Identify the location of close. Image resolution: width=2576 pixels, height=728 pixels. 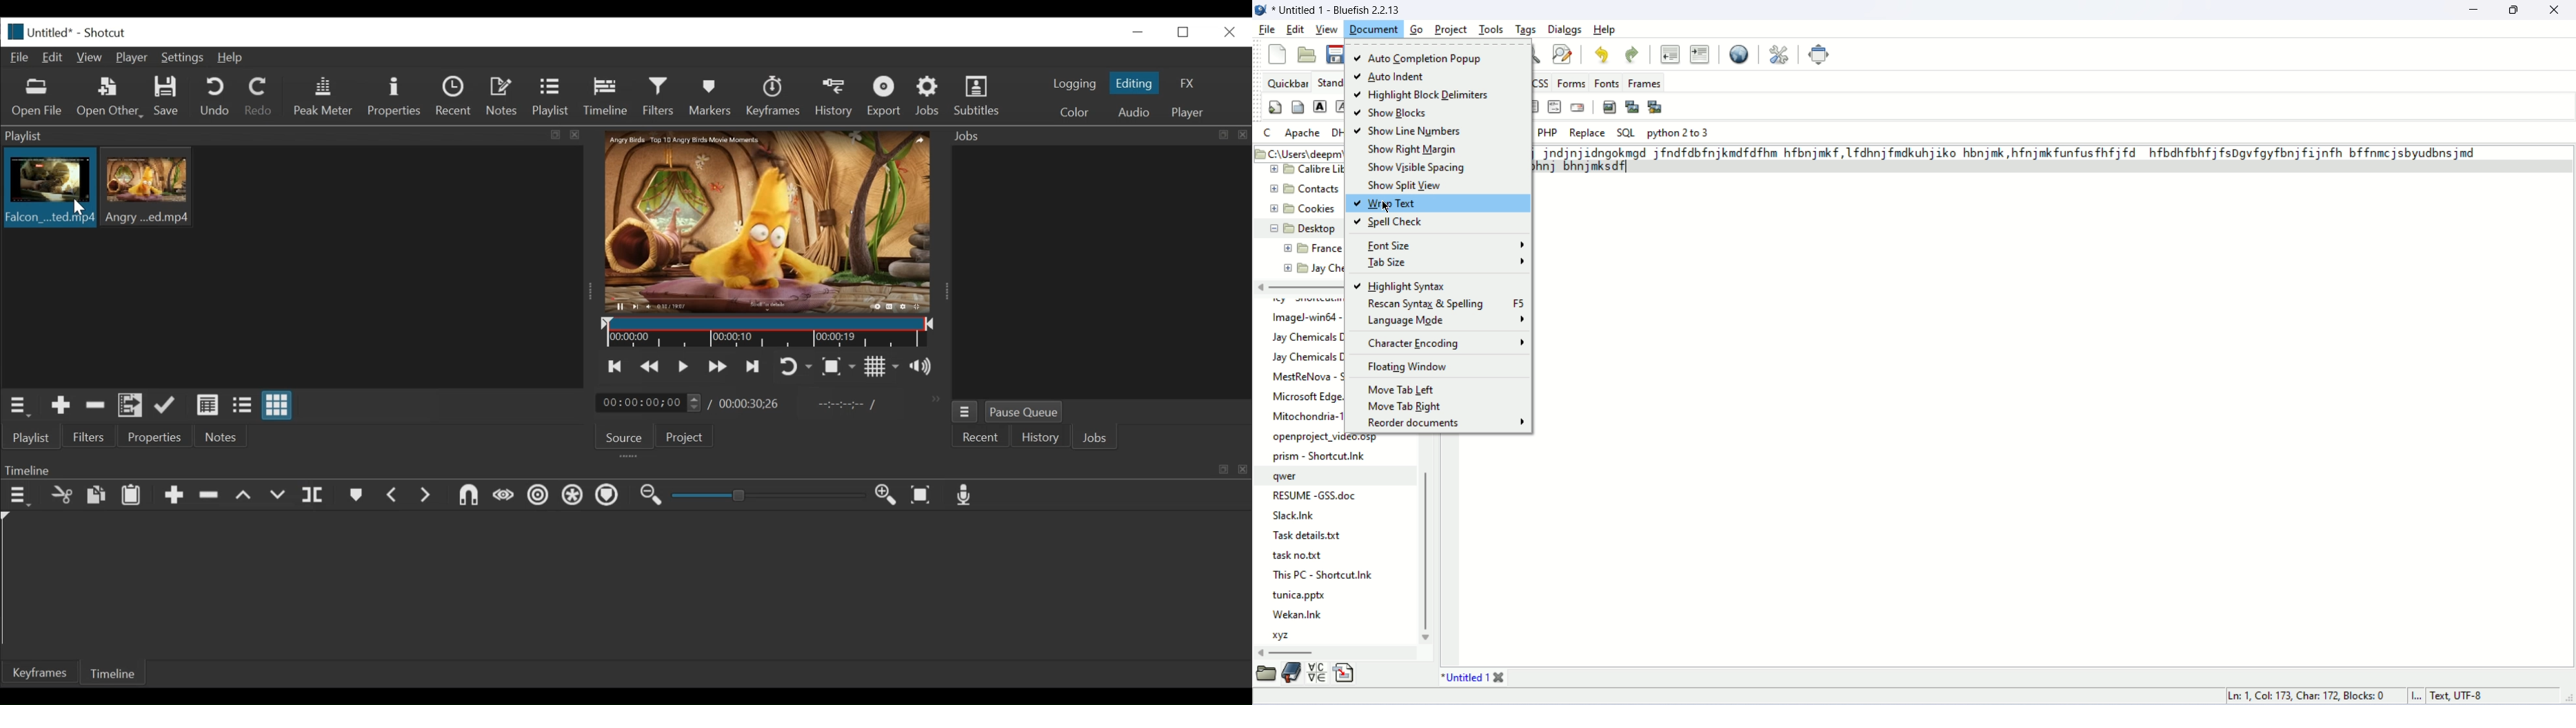
(1229, 31).